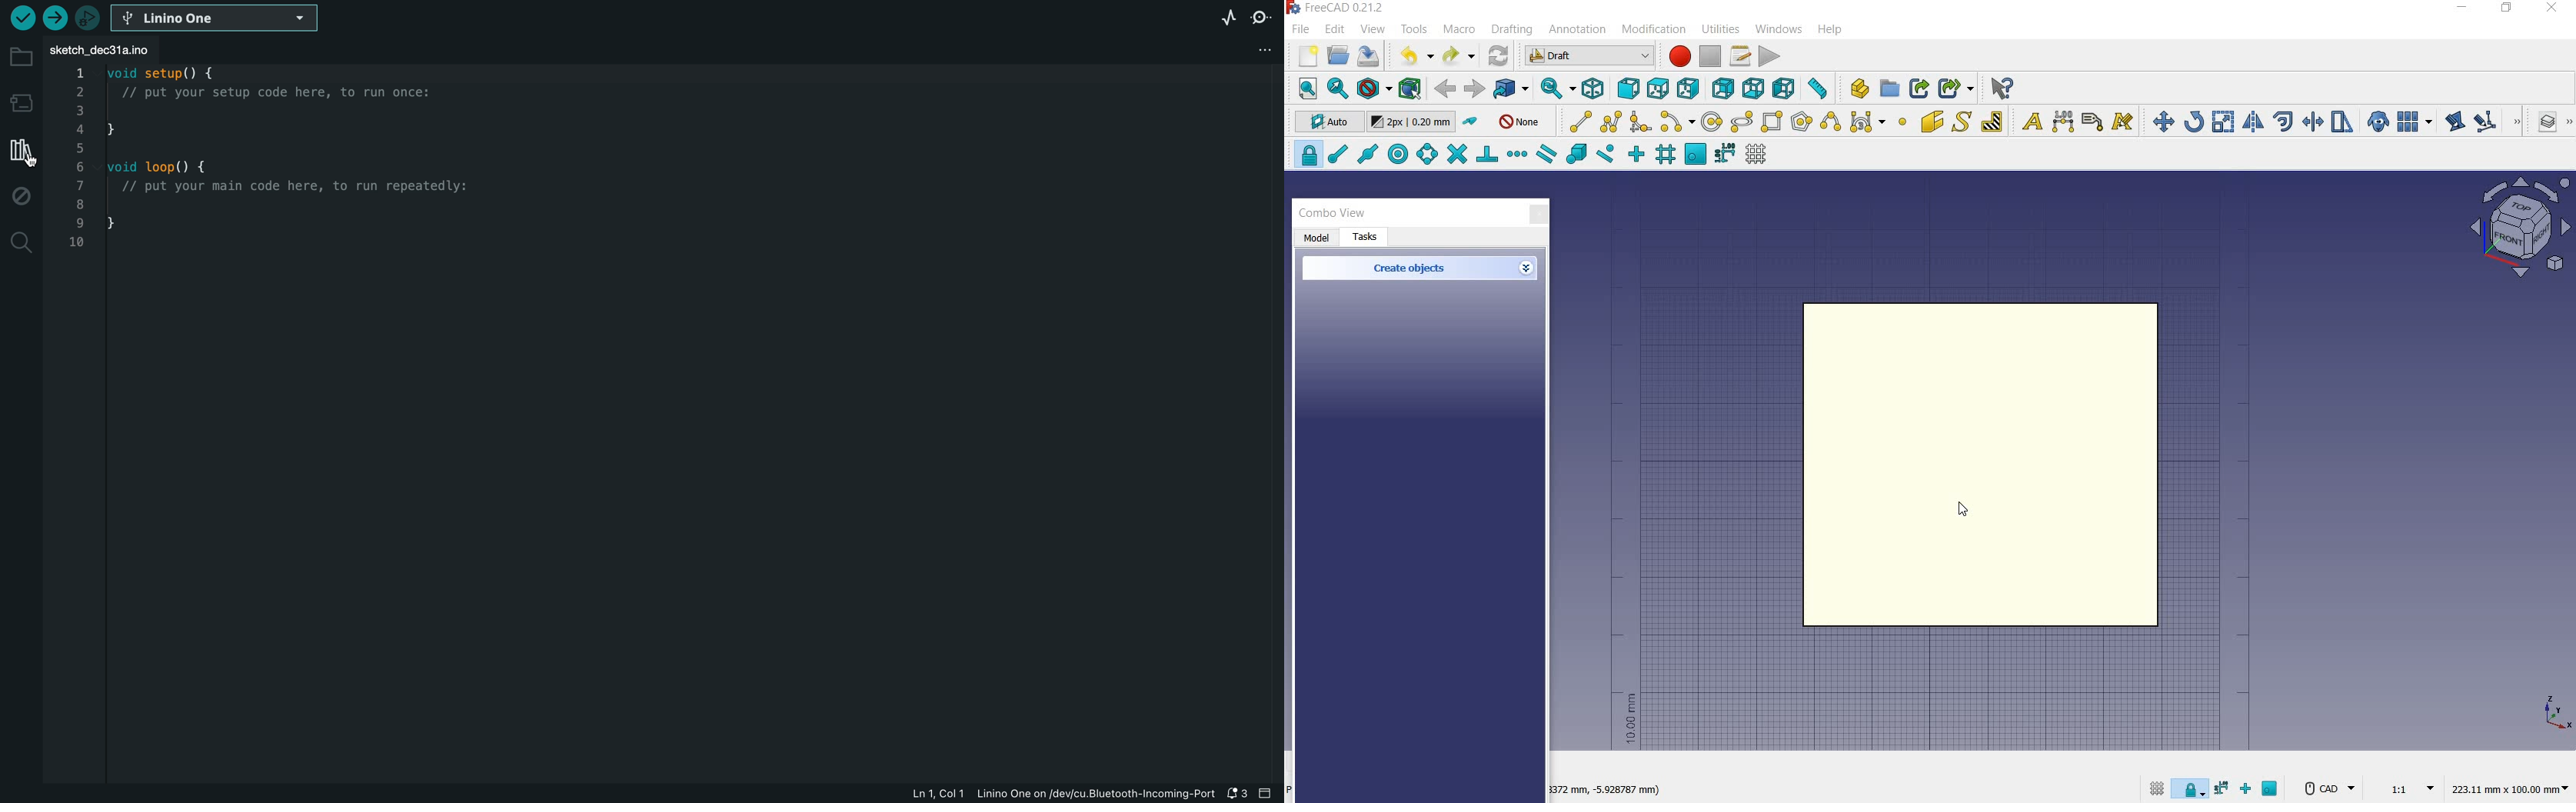 Image resolution: width=2576 pixels, height=812 pixels. Describe the element at coordinates (1459, 56) in the screenshot. I see `redo` at that location.